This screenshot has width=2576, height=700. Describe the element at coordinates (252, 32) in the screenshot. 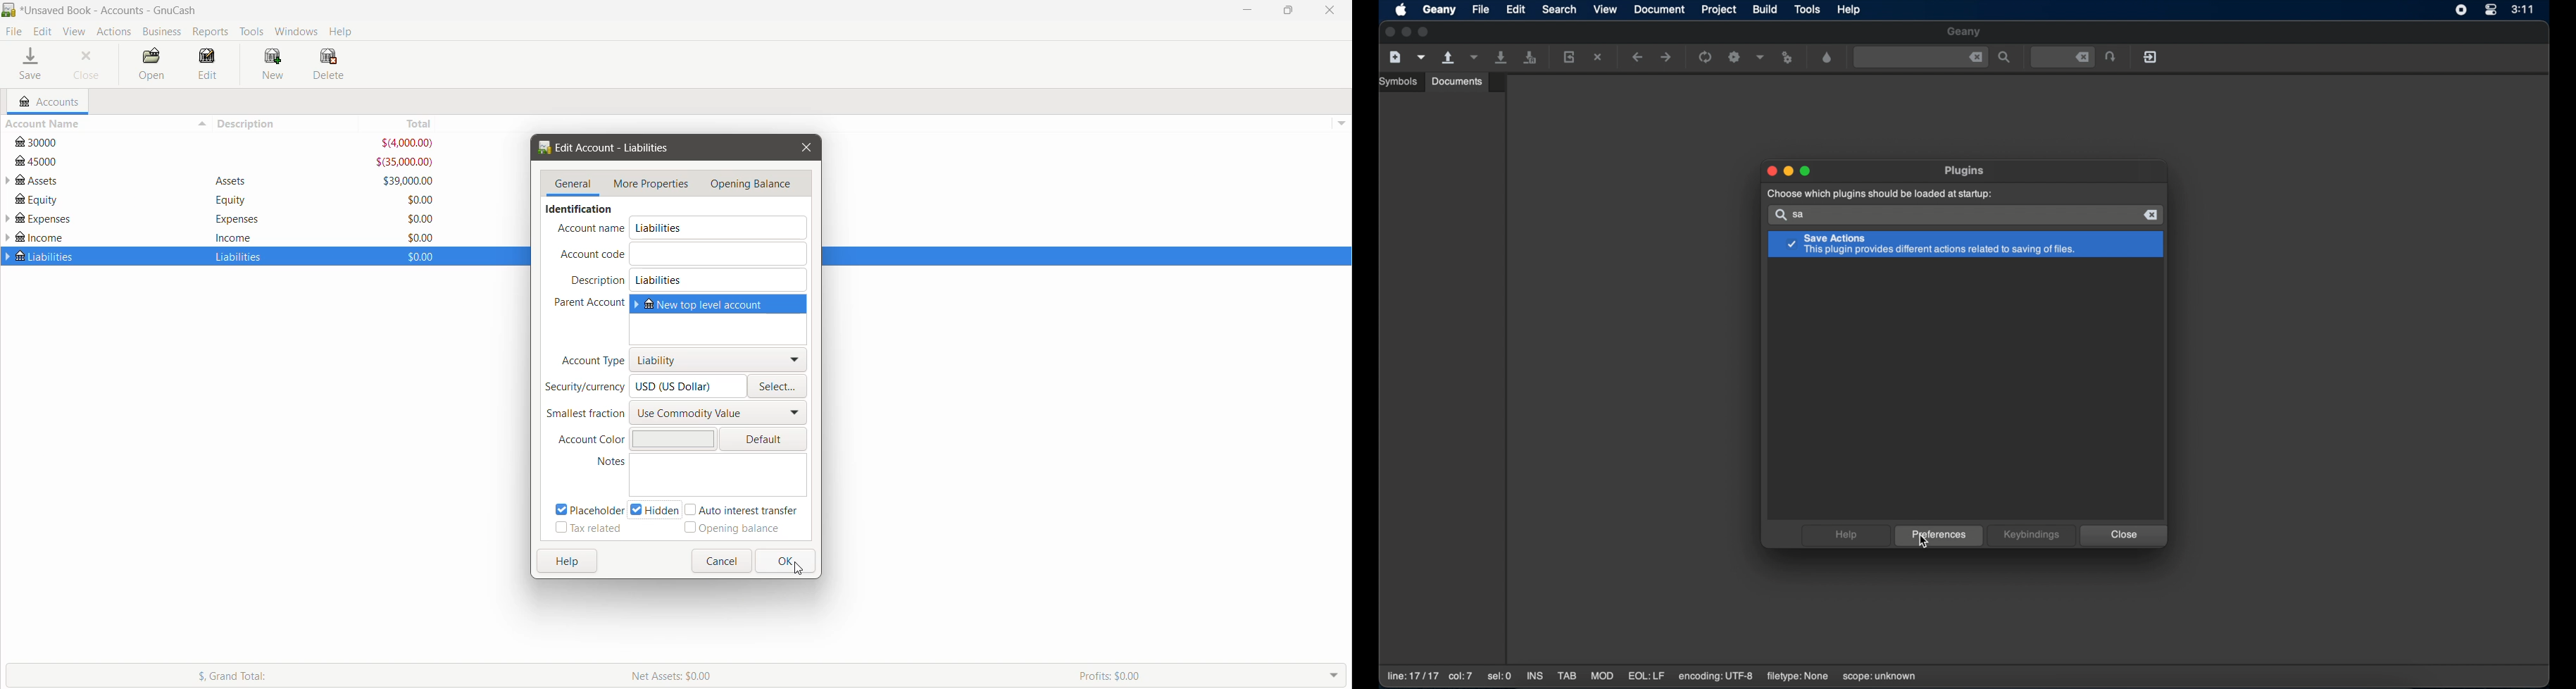

I see `Tools` at that location.